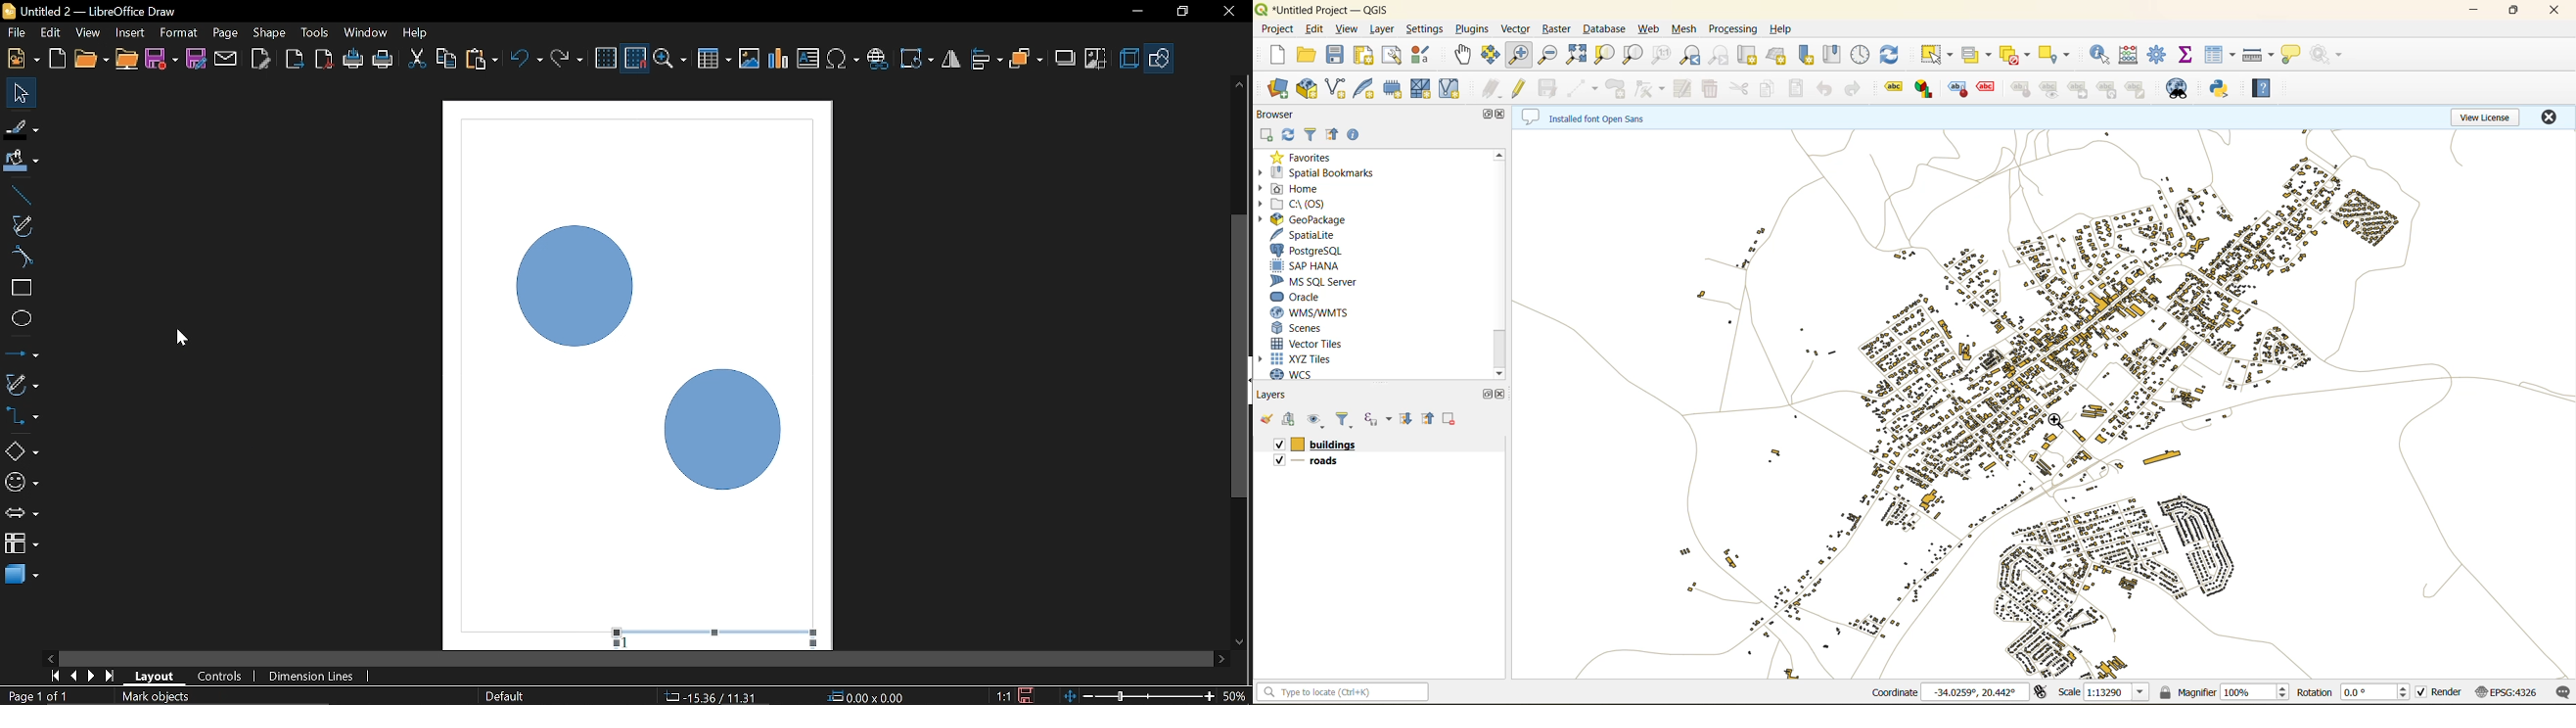 Image resolution: width=2576 pixels, height=728 pixels. What do you see at coordinates (17, 34) in the screenshot?
I see `file` at bounding box center [17, 34].